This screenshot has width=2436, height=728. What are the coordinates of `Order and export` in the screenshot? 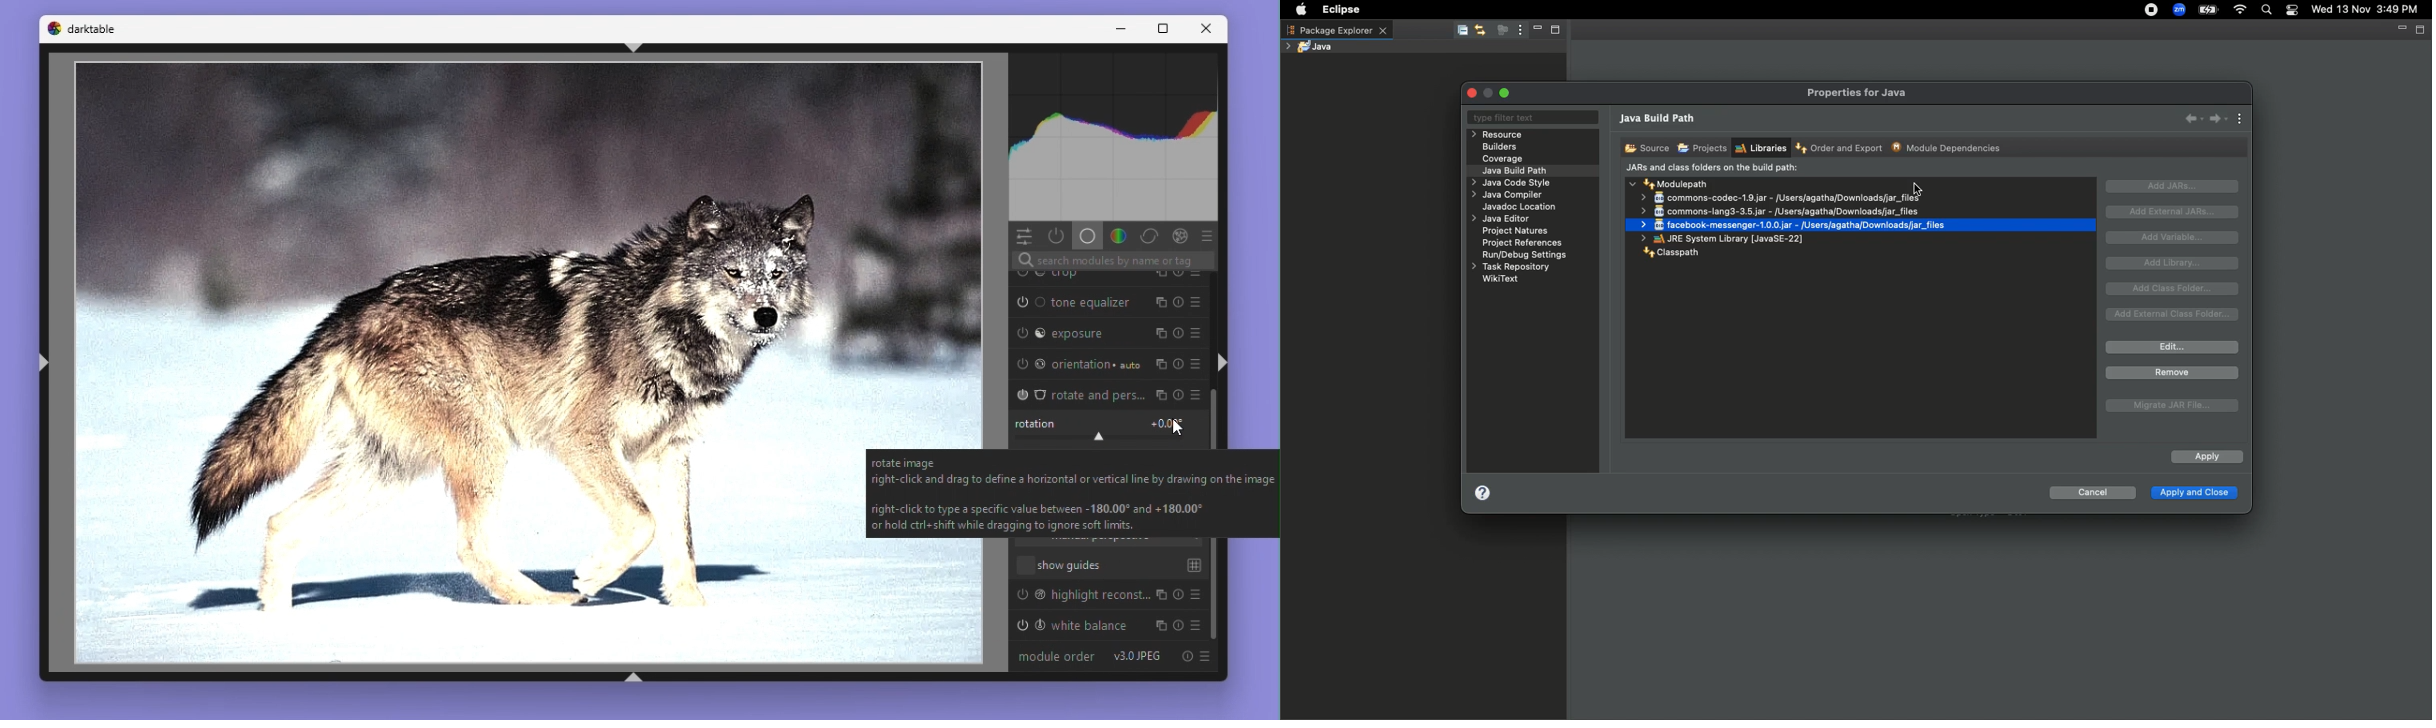 It's located at (1841, 149).